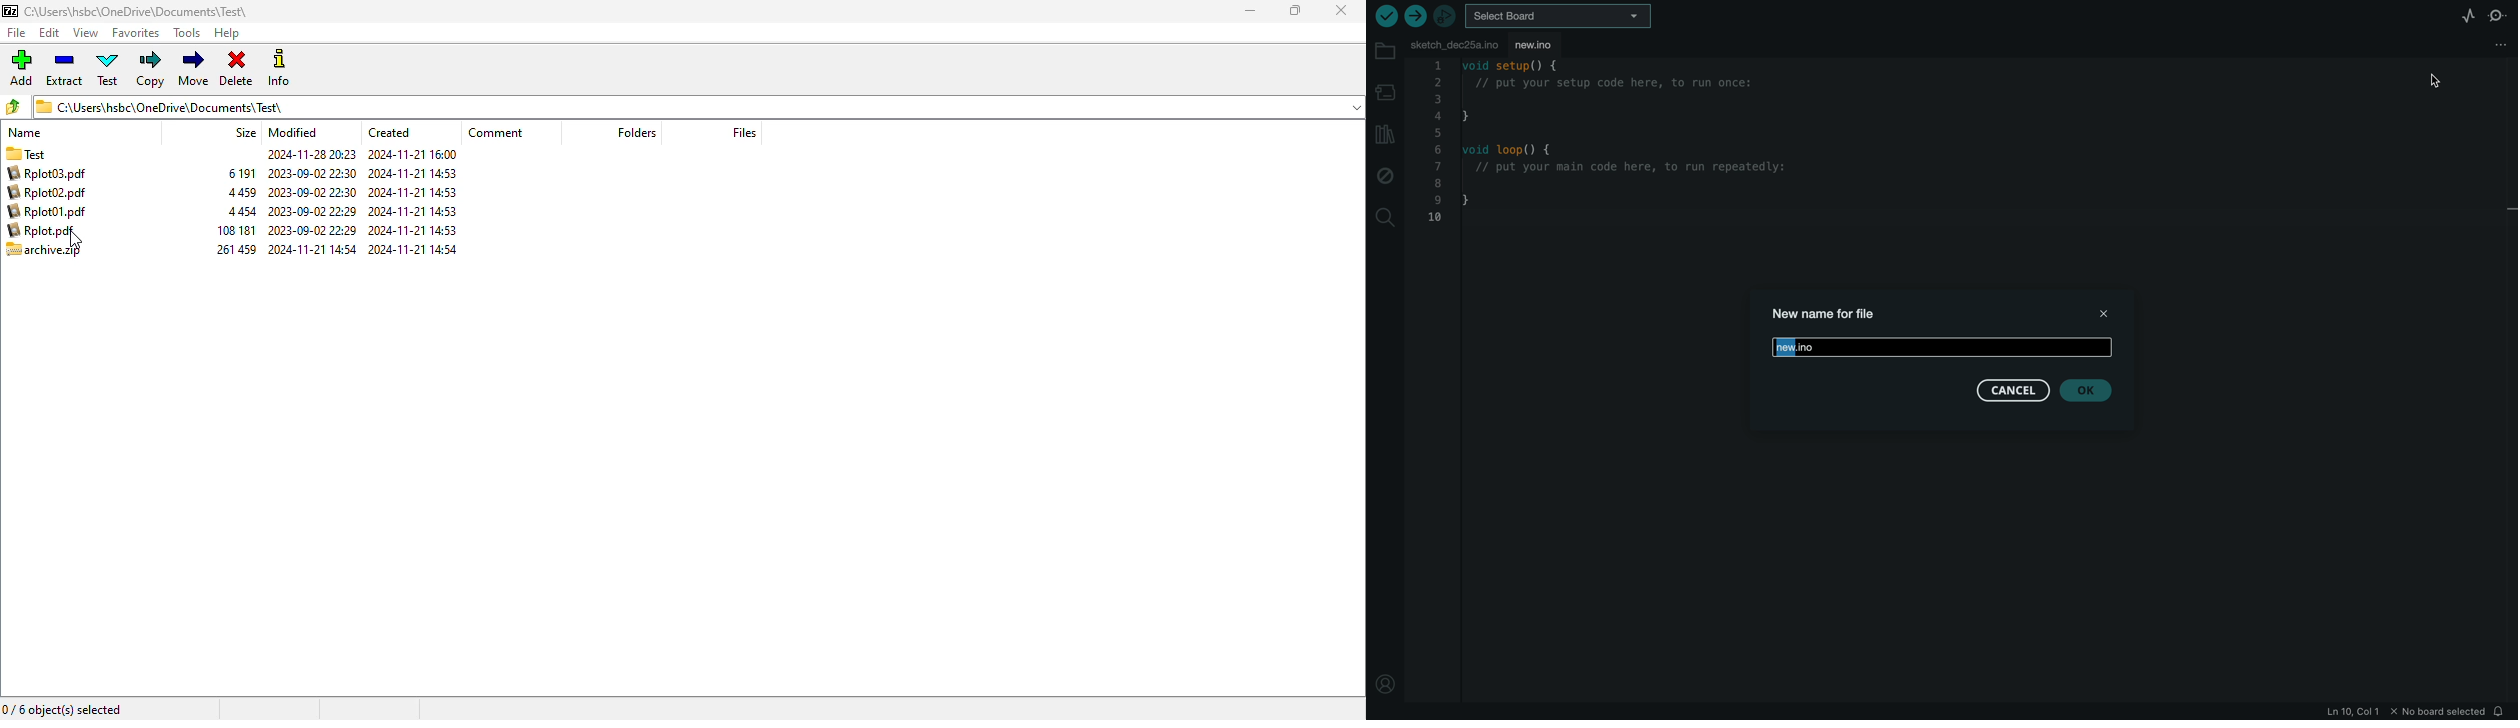  What do you see at coordinates (13, 106) in the screenshot?
I see `browse folders` at bounding box center [13, 106].